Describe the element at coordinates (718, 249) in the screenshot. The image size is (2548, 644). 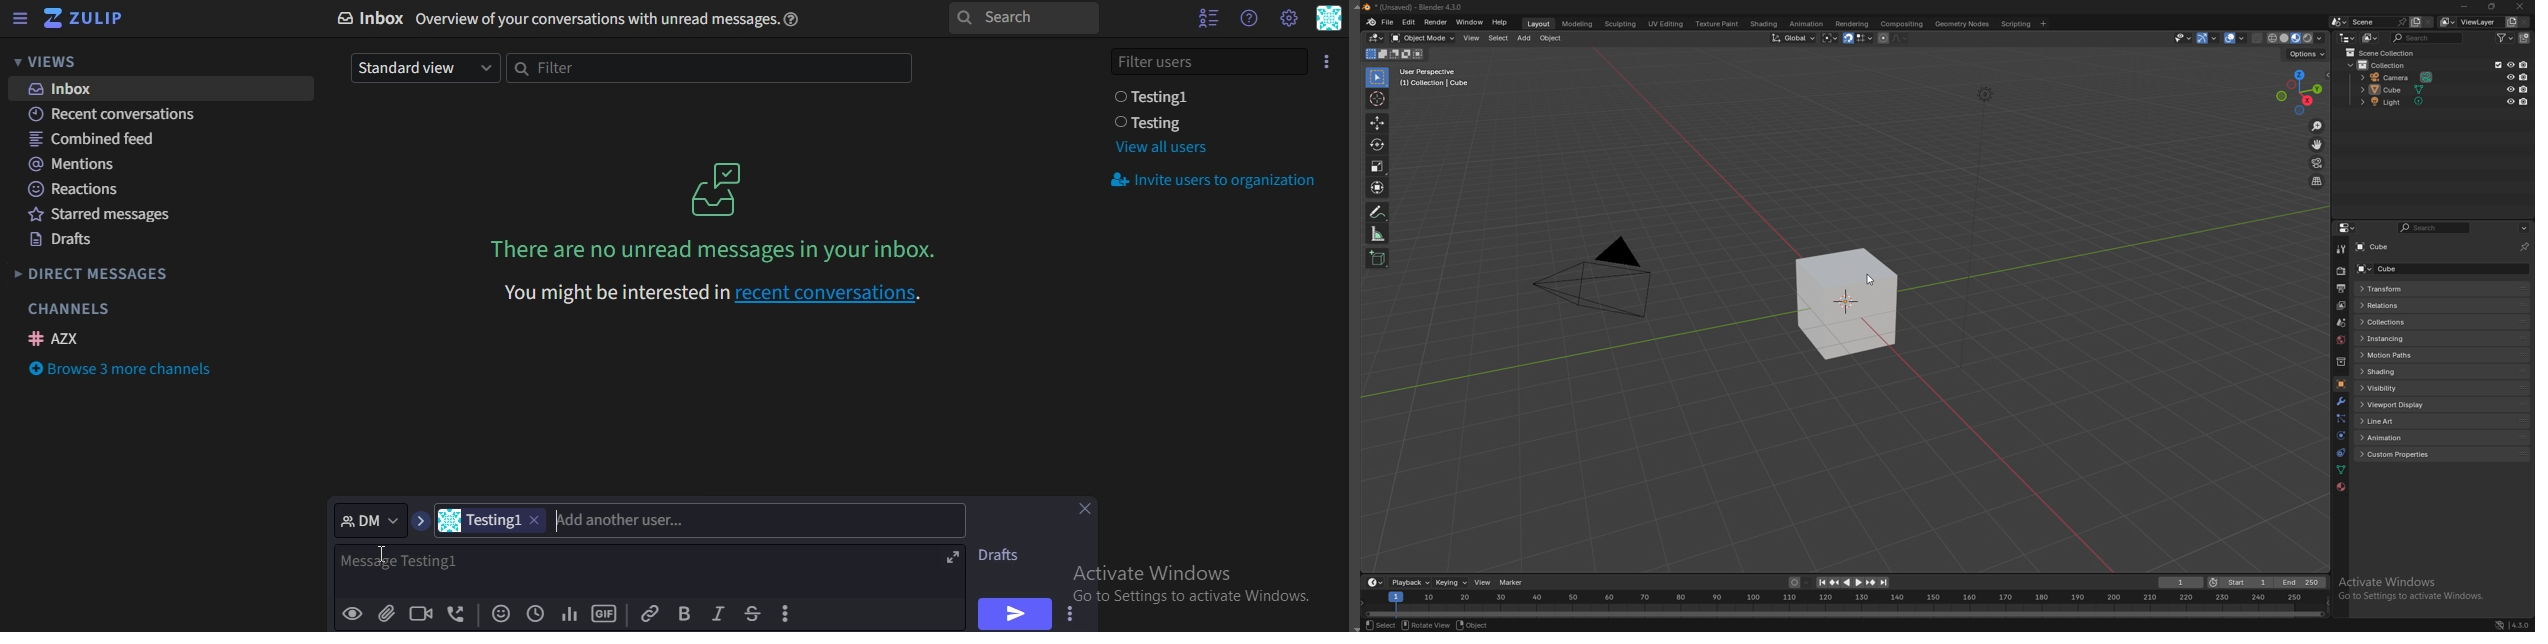
I see `There are no unread messages in your inbox.` at that location.